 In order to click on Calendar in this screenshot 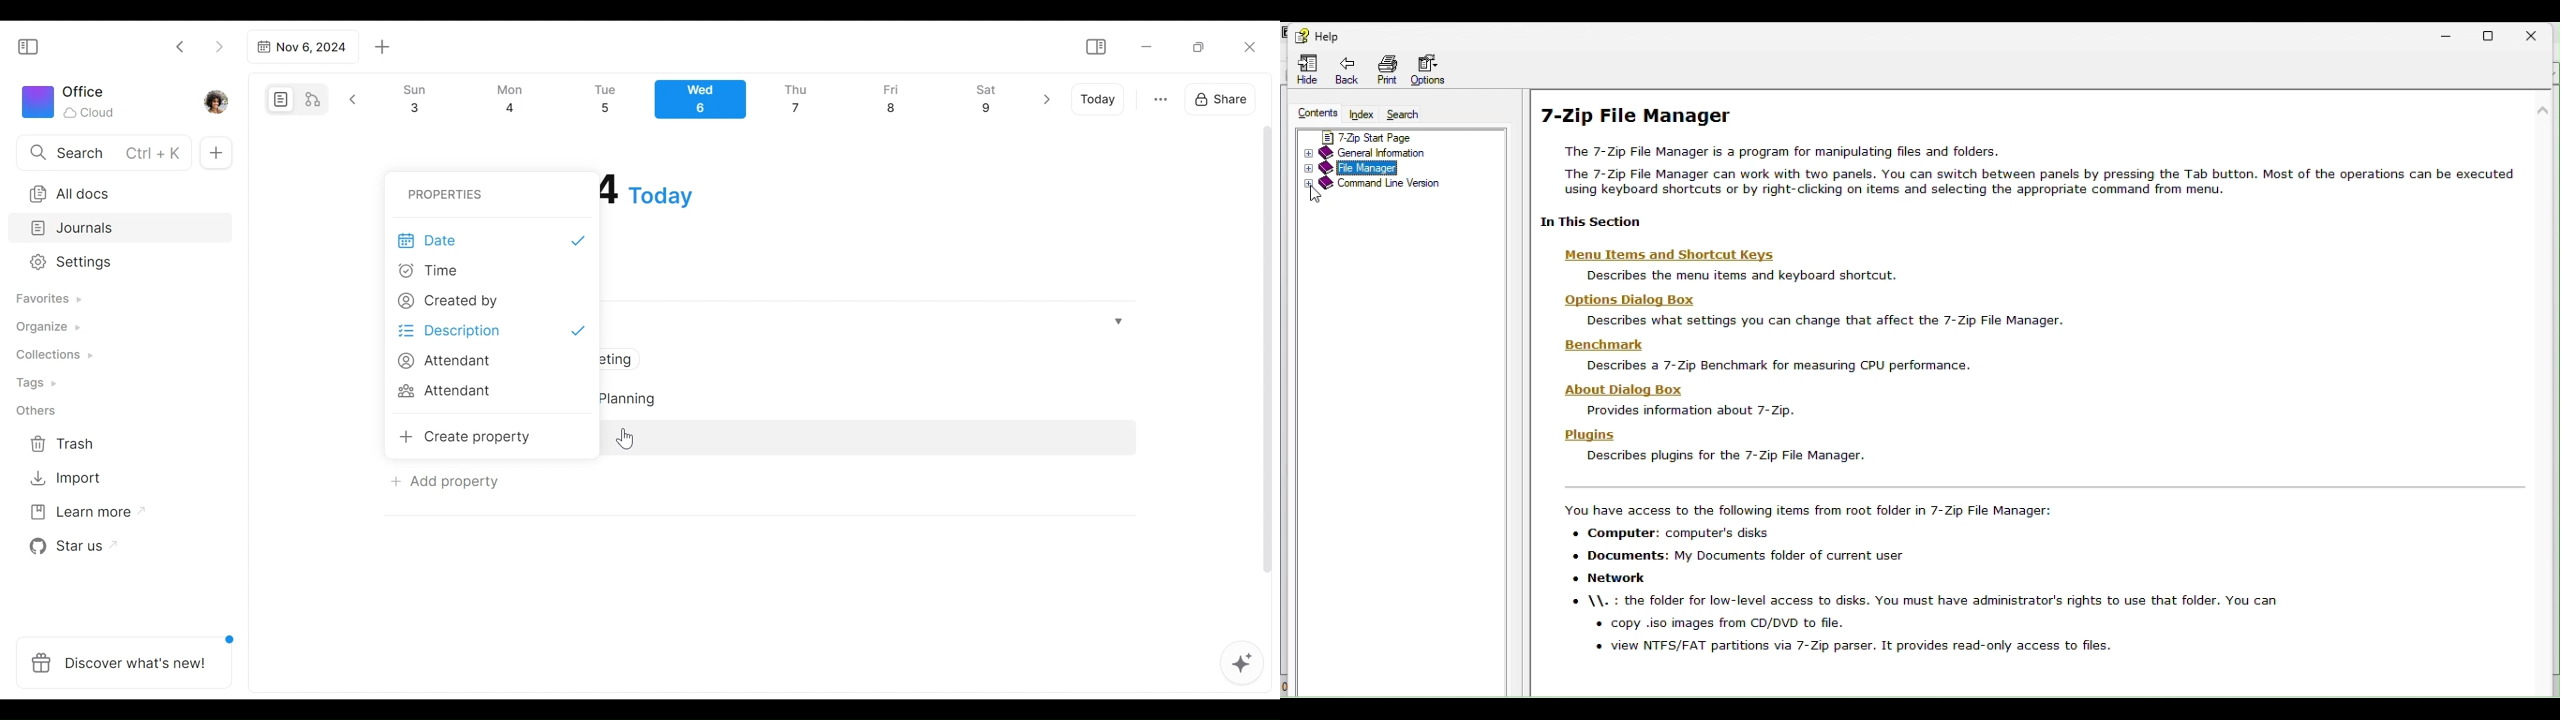, I will do `click(706, 103)`.